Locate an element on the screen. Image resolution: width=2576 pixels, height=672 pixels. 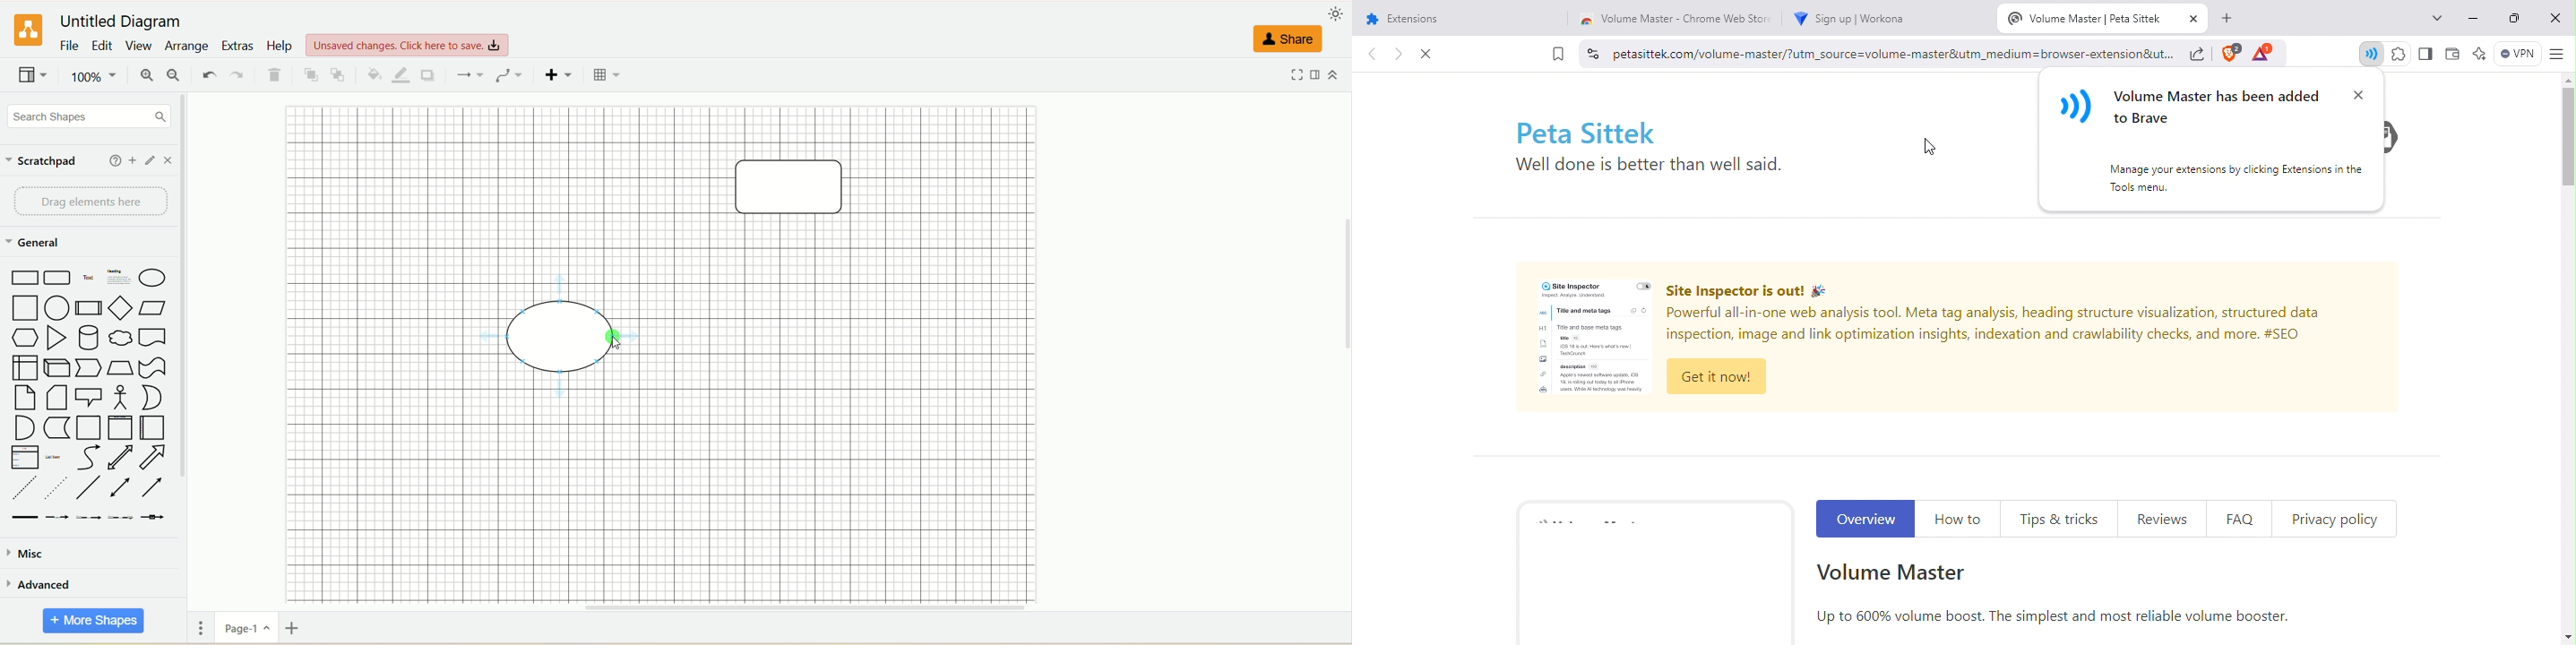
waypoints is located at coordinates (509, 75).